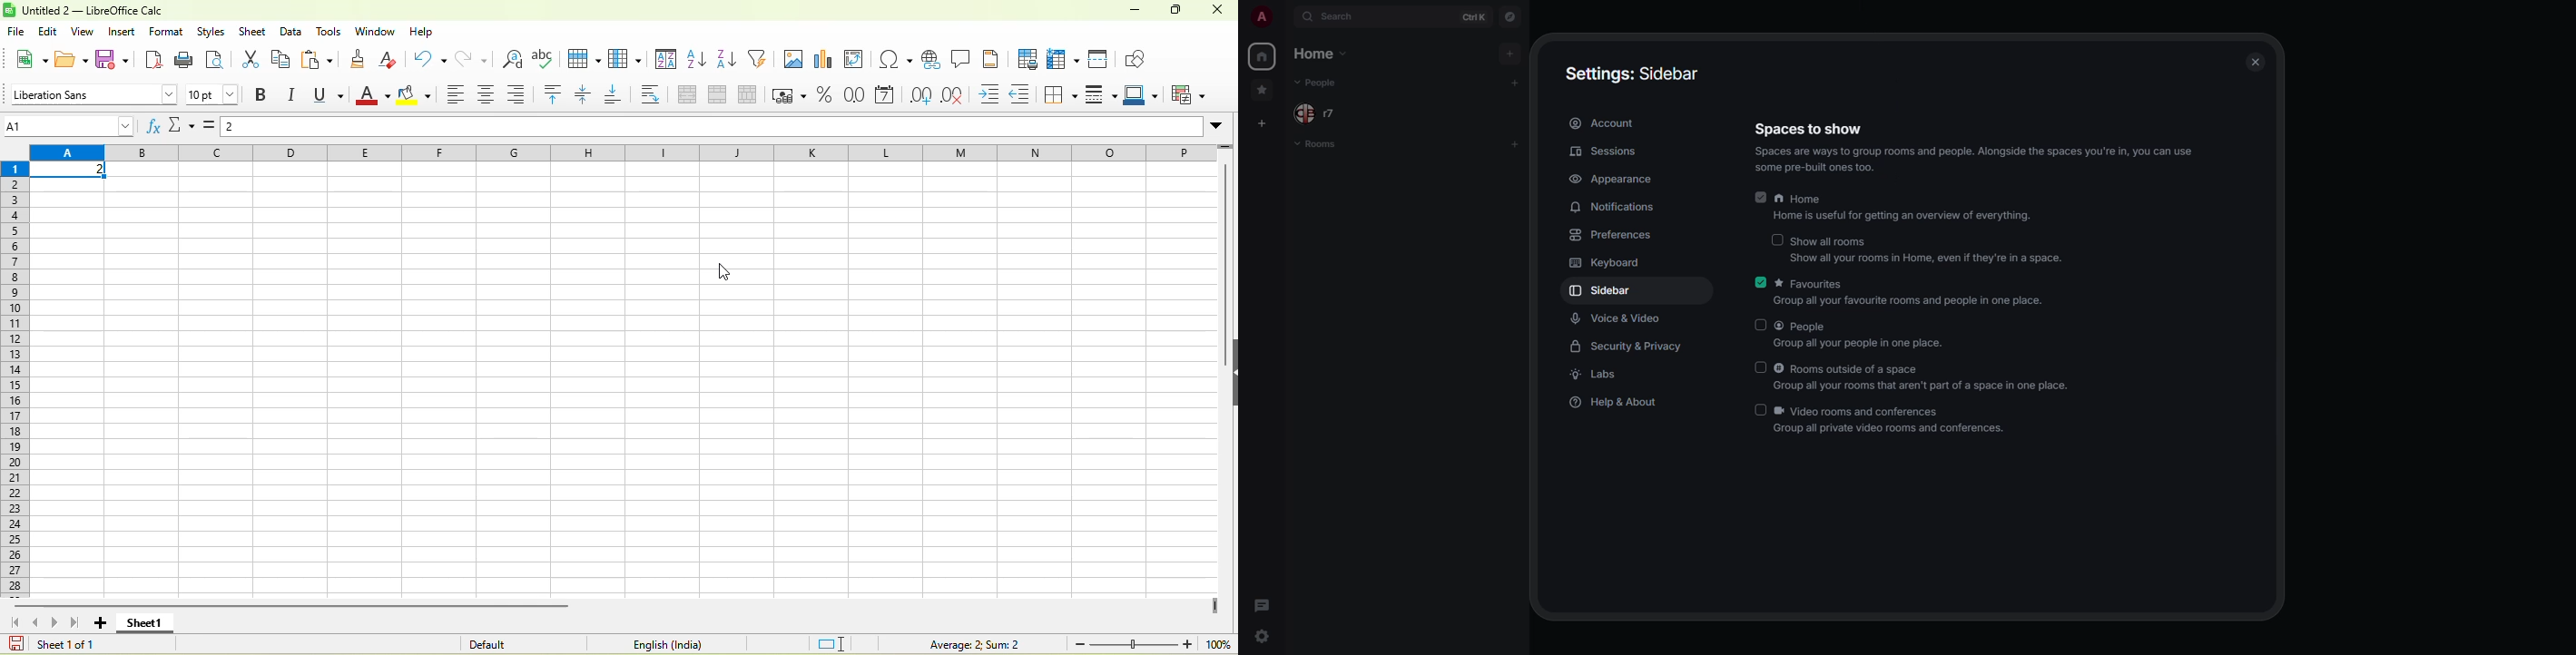 The width and height of the screenshot is (2576, 672). What do you see at coordinates (456, 96) in the screenshot?
I see `align left` at bounding box center [456, 96].